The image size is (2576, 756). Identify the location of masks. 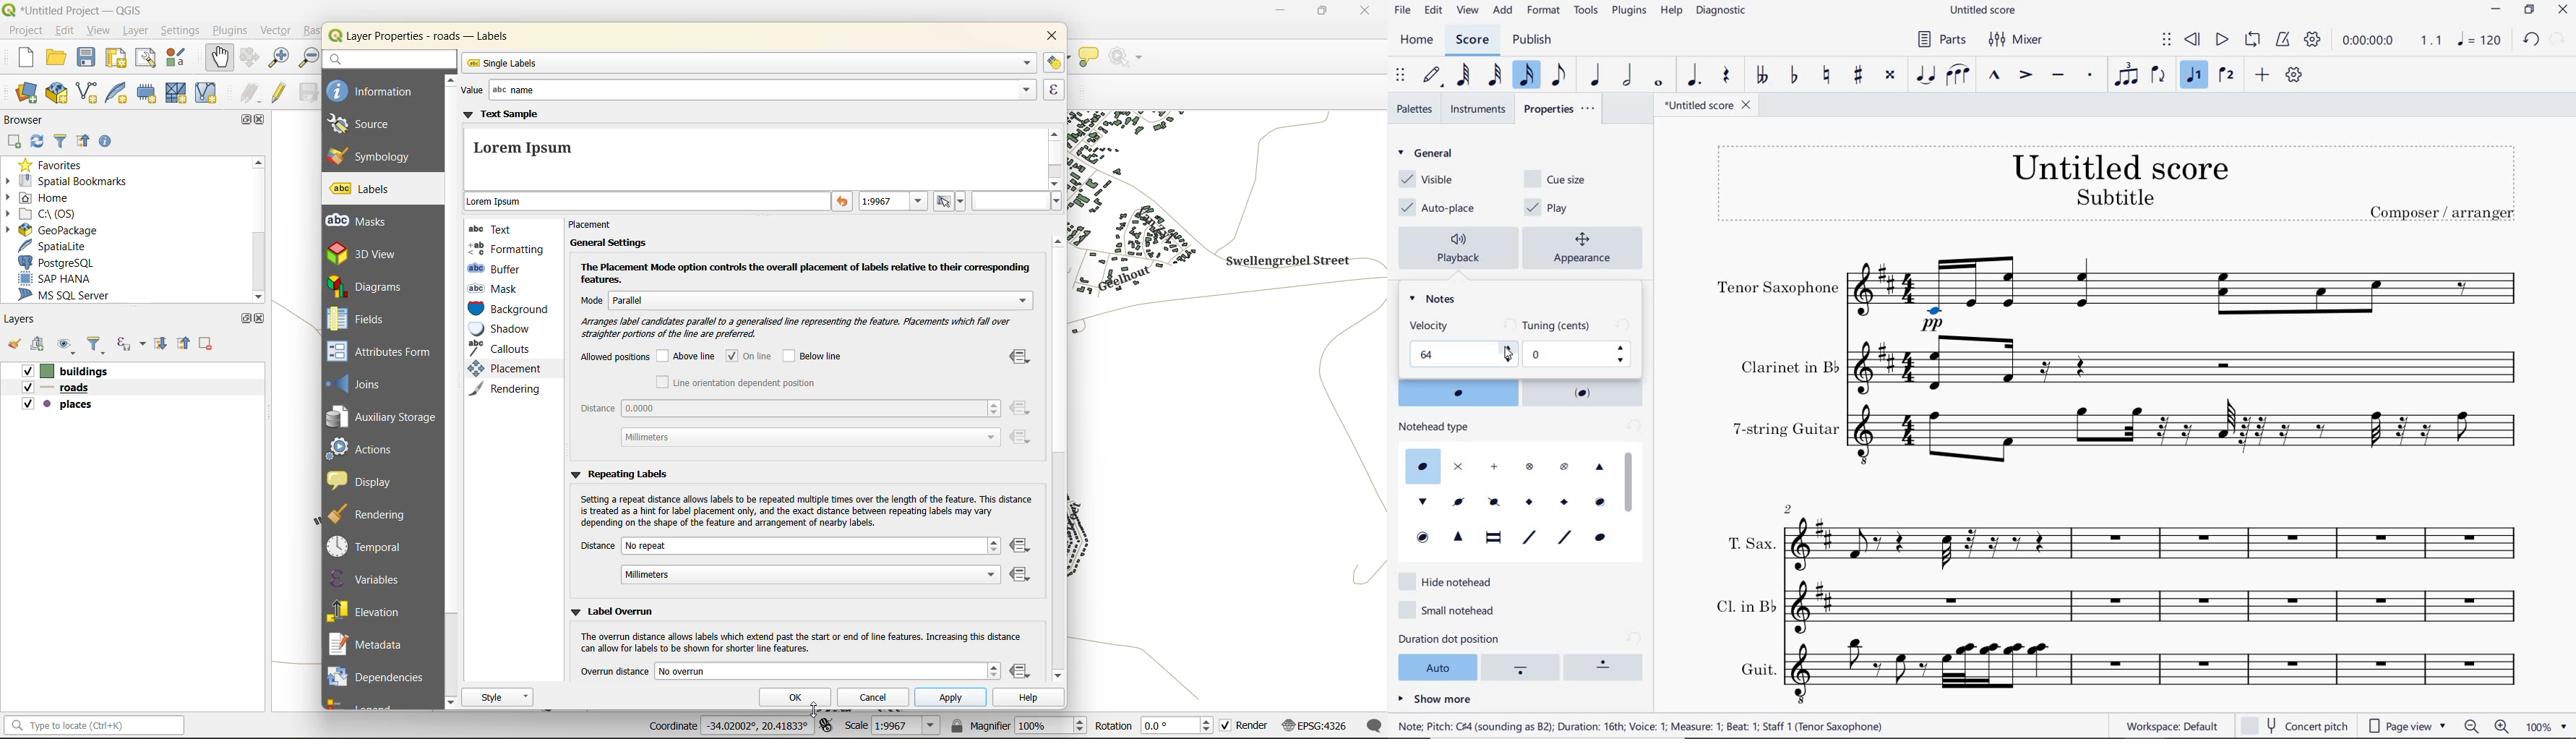
(364, 221).